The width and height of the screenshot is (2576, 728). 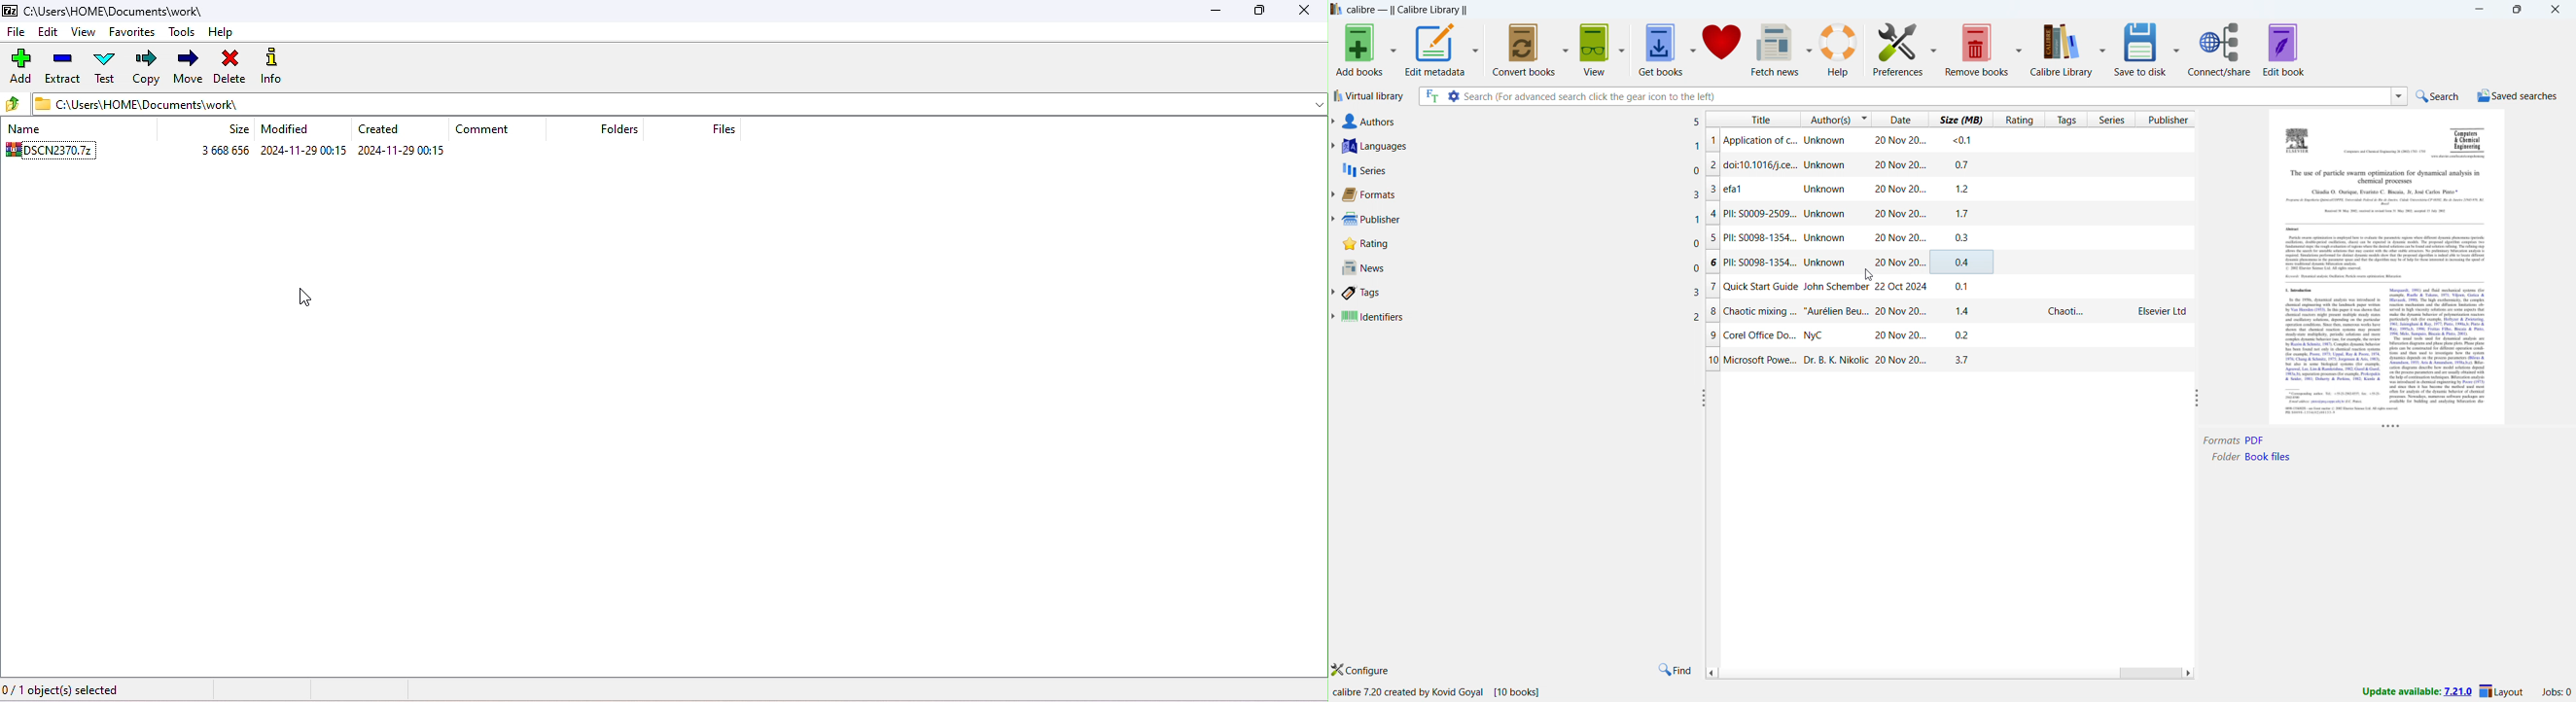 What do you see at coordinates (2518, 8) in the screenshot?
I see `maximize` at bounding box center [2518, 8].